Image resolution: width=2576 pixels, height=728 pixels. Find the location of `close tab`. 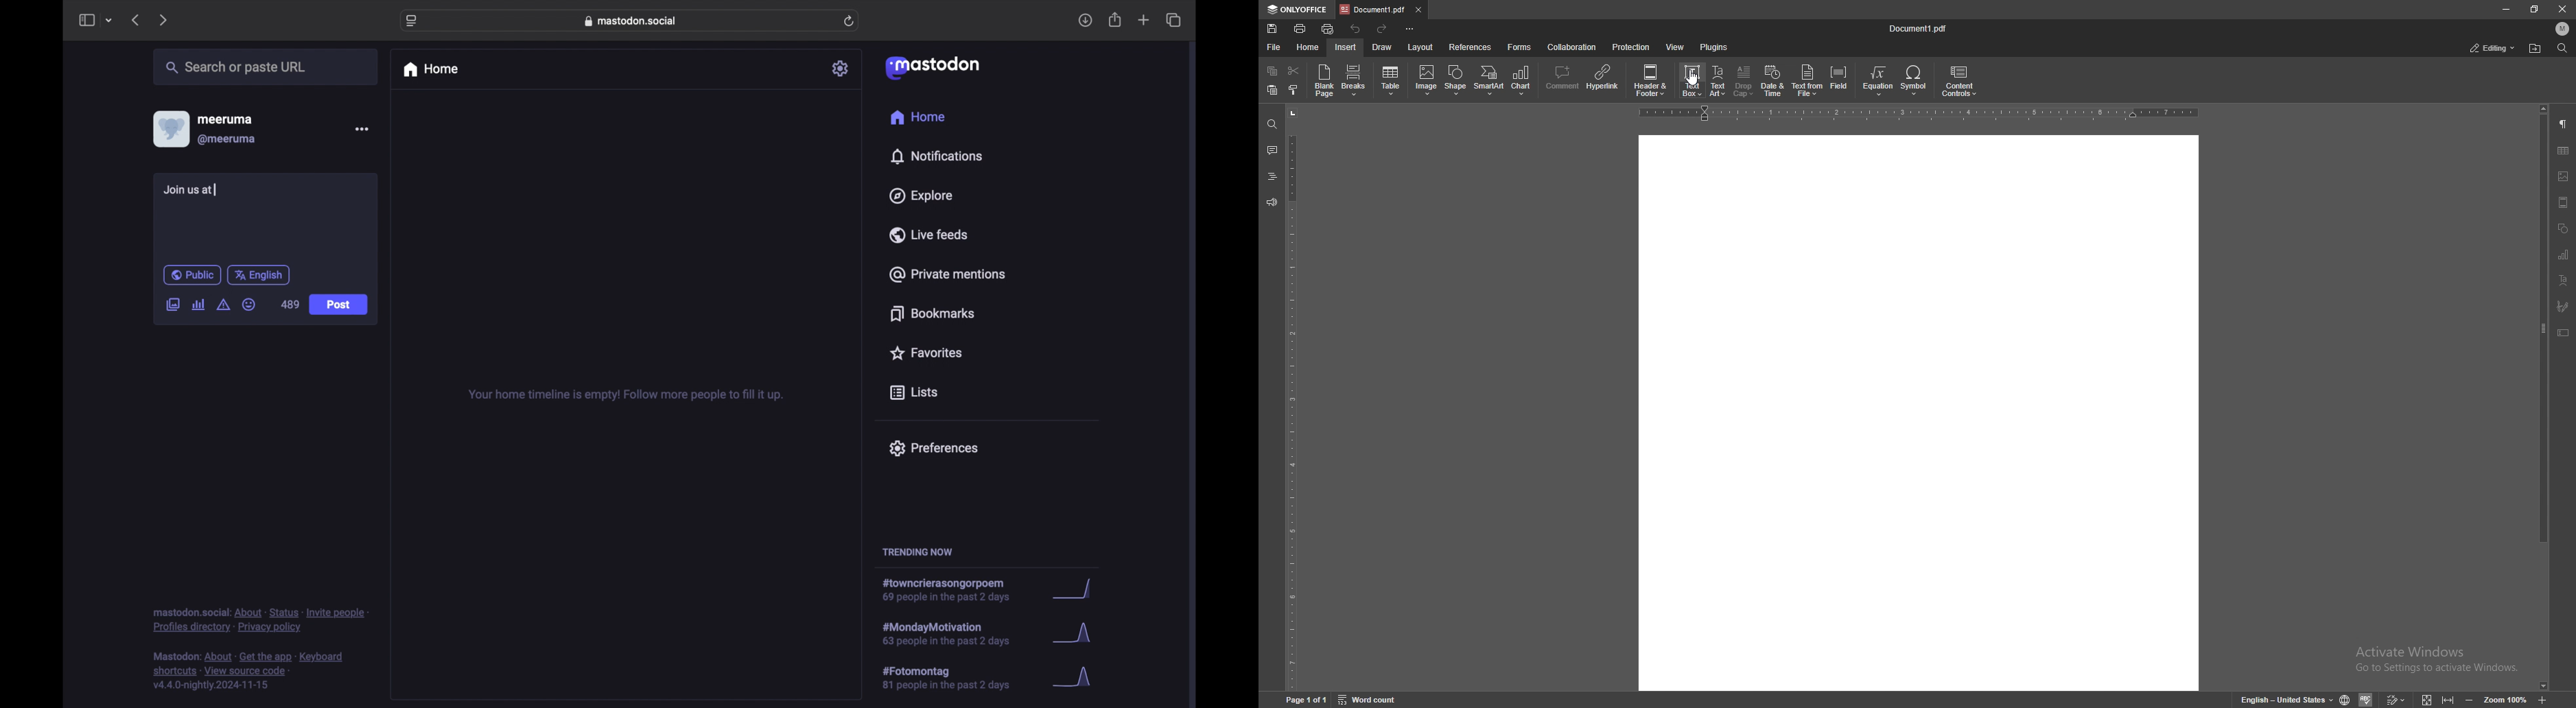

close tab is located at coordinates (1418, 9).